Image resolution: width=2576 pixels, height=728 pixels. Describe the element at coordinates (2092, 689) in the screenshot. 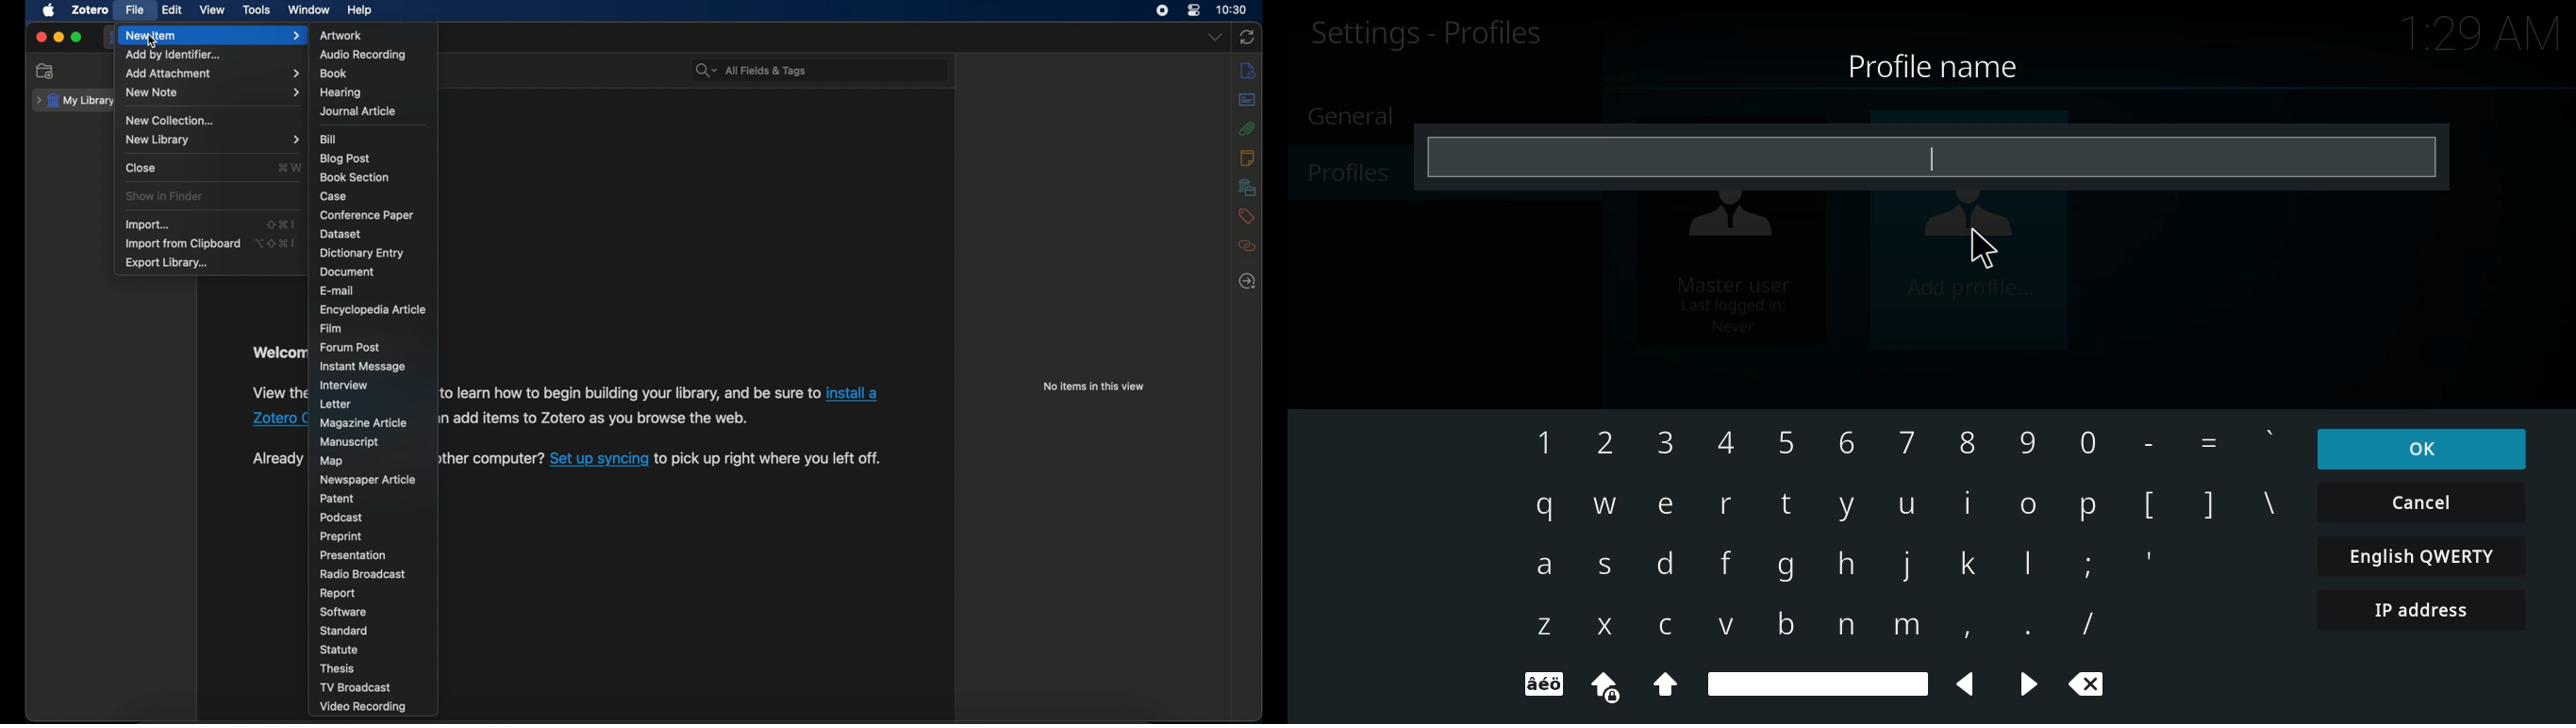

I see `cancel` at that location.